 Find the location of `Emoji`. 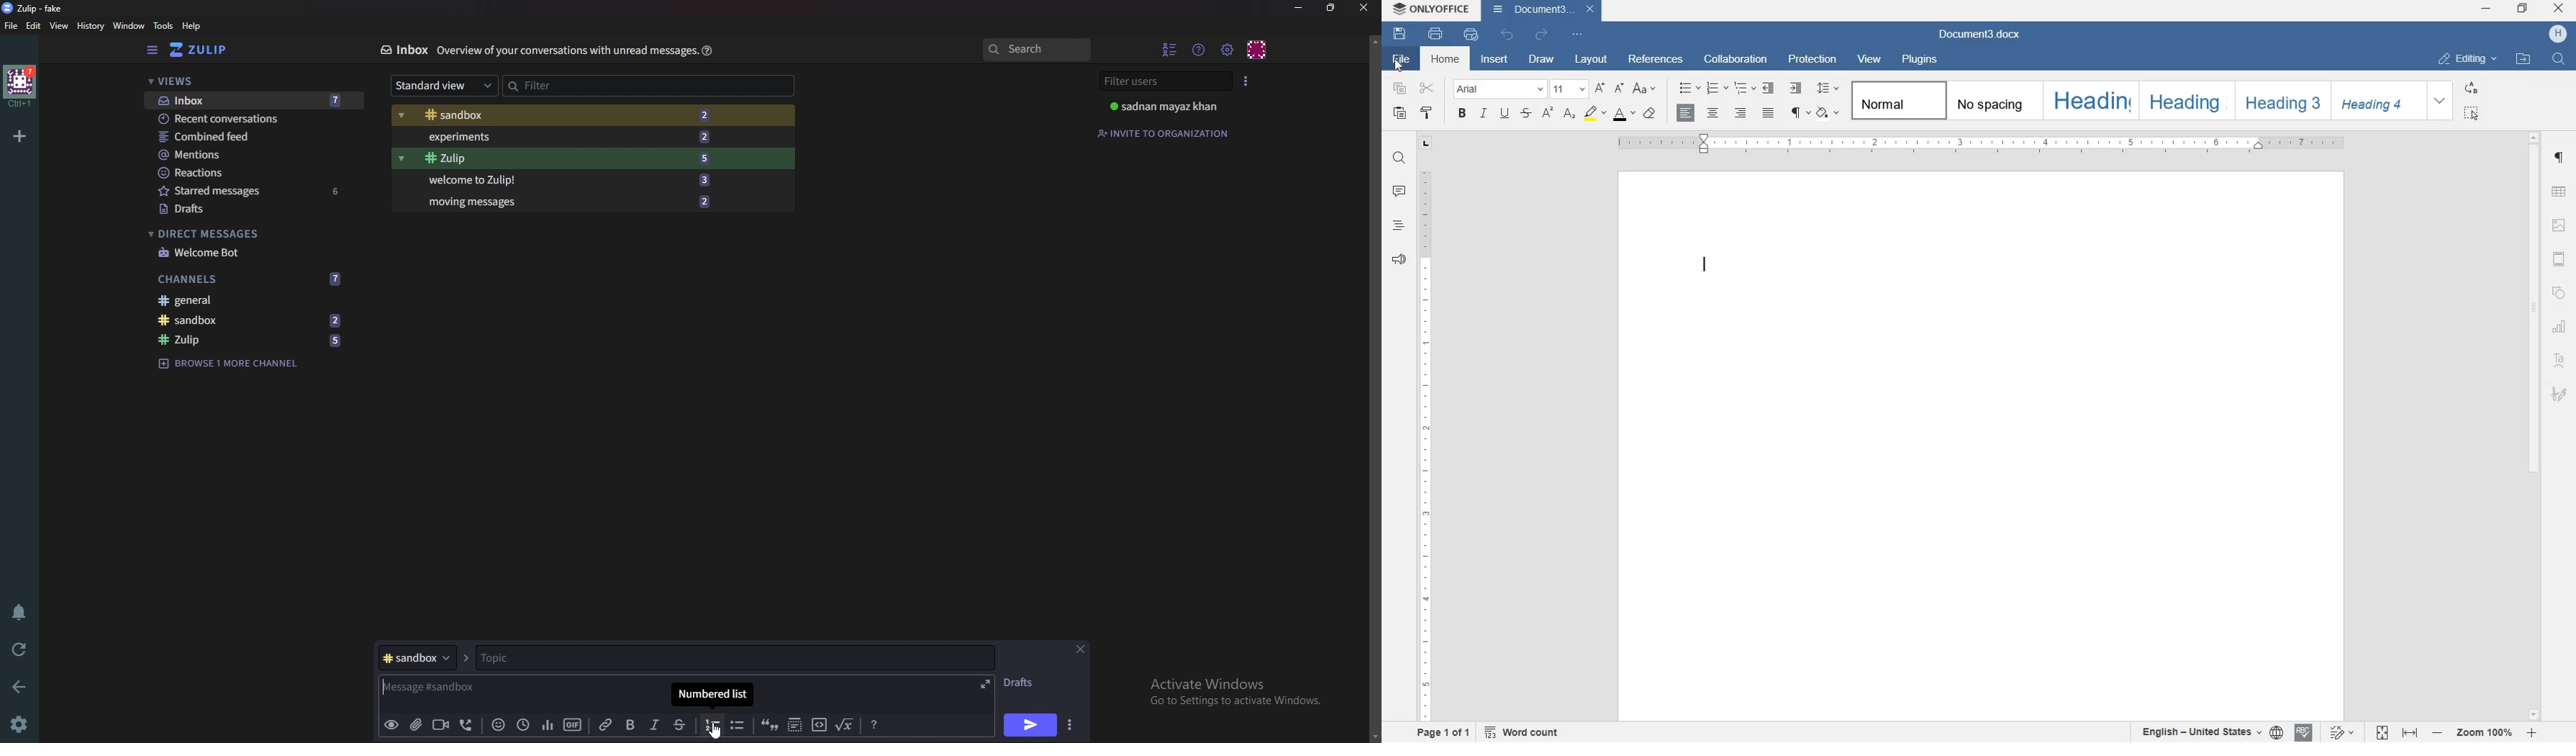

Emoji is located at coordinates (496, 726).